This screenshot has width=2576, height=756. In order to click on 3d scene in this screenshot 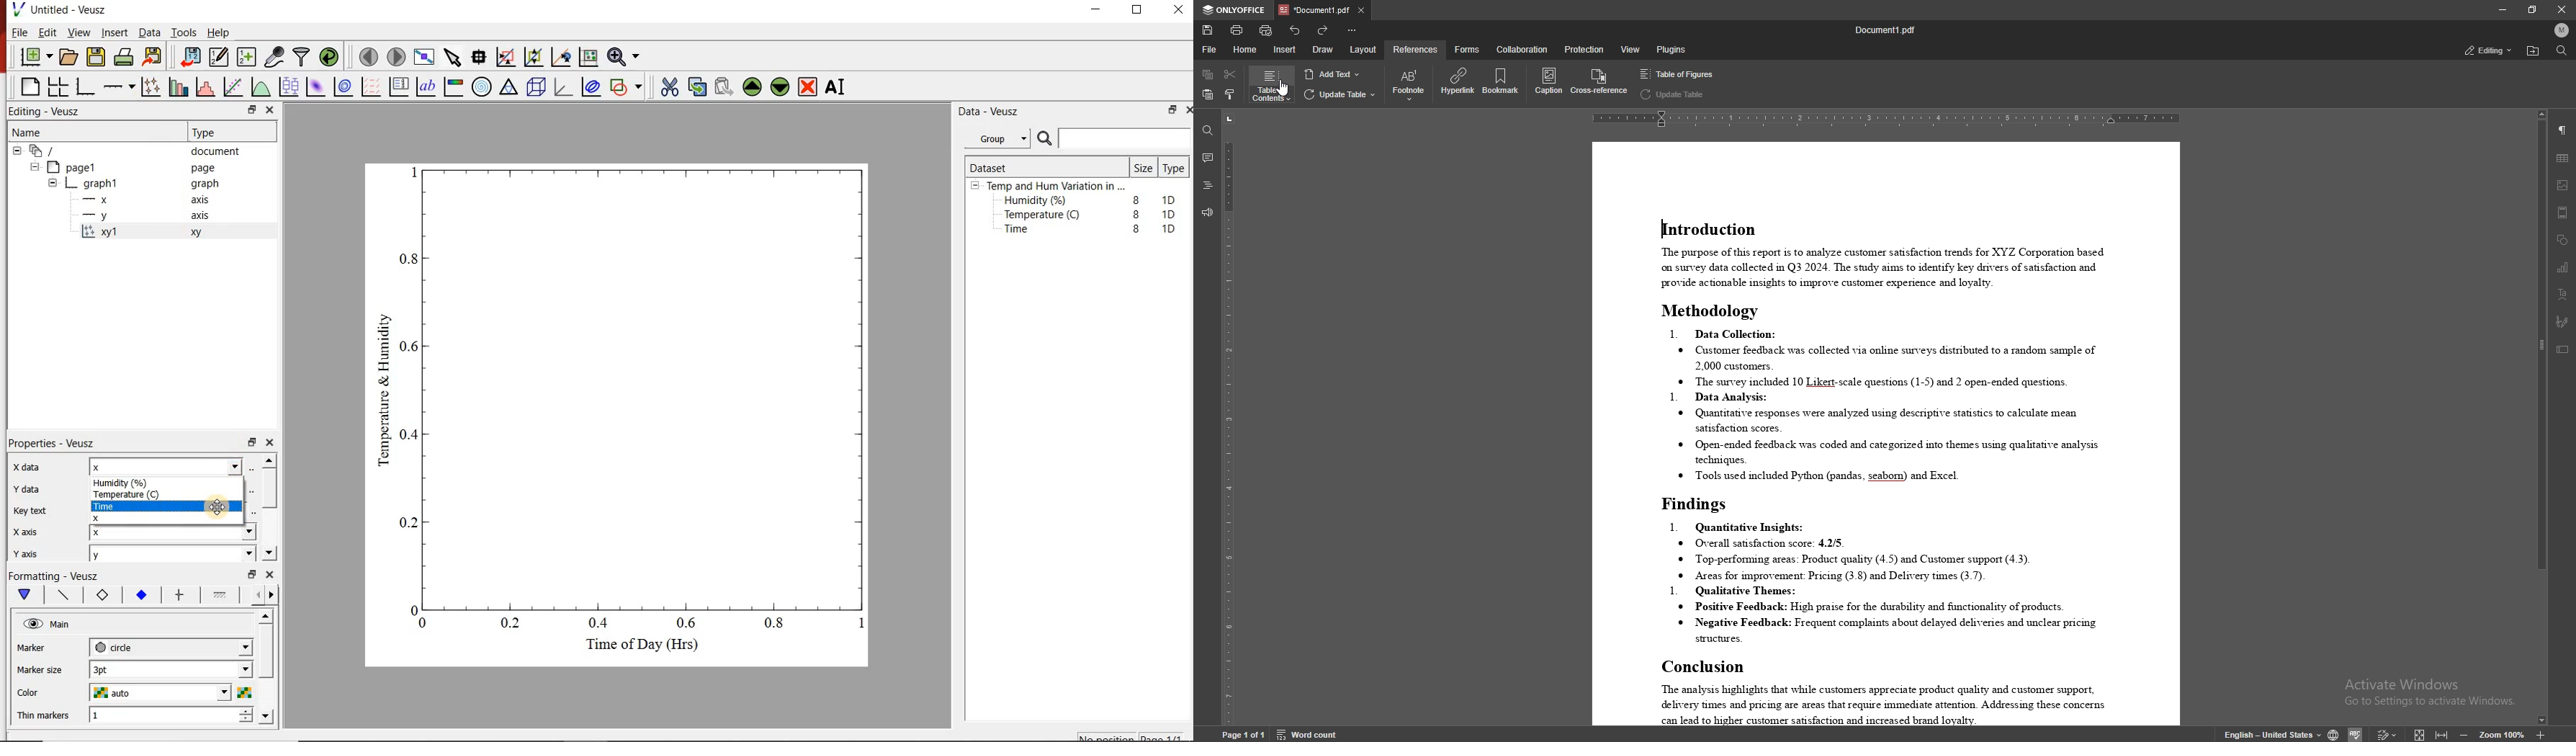, I will do `click(537, 89)`.